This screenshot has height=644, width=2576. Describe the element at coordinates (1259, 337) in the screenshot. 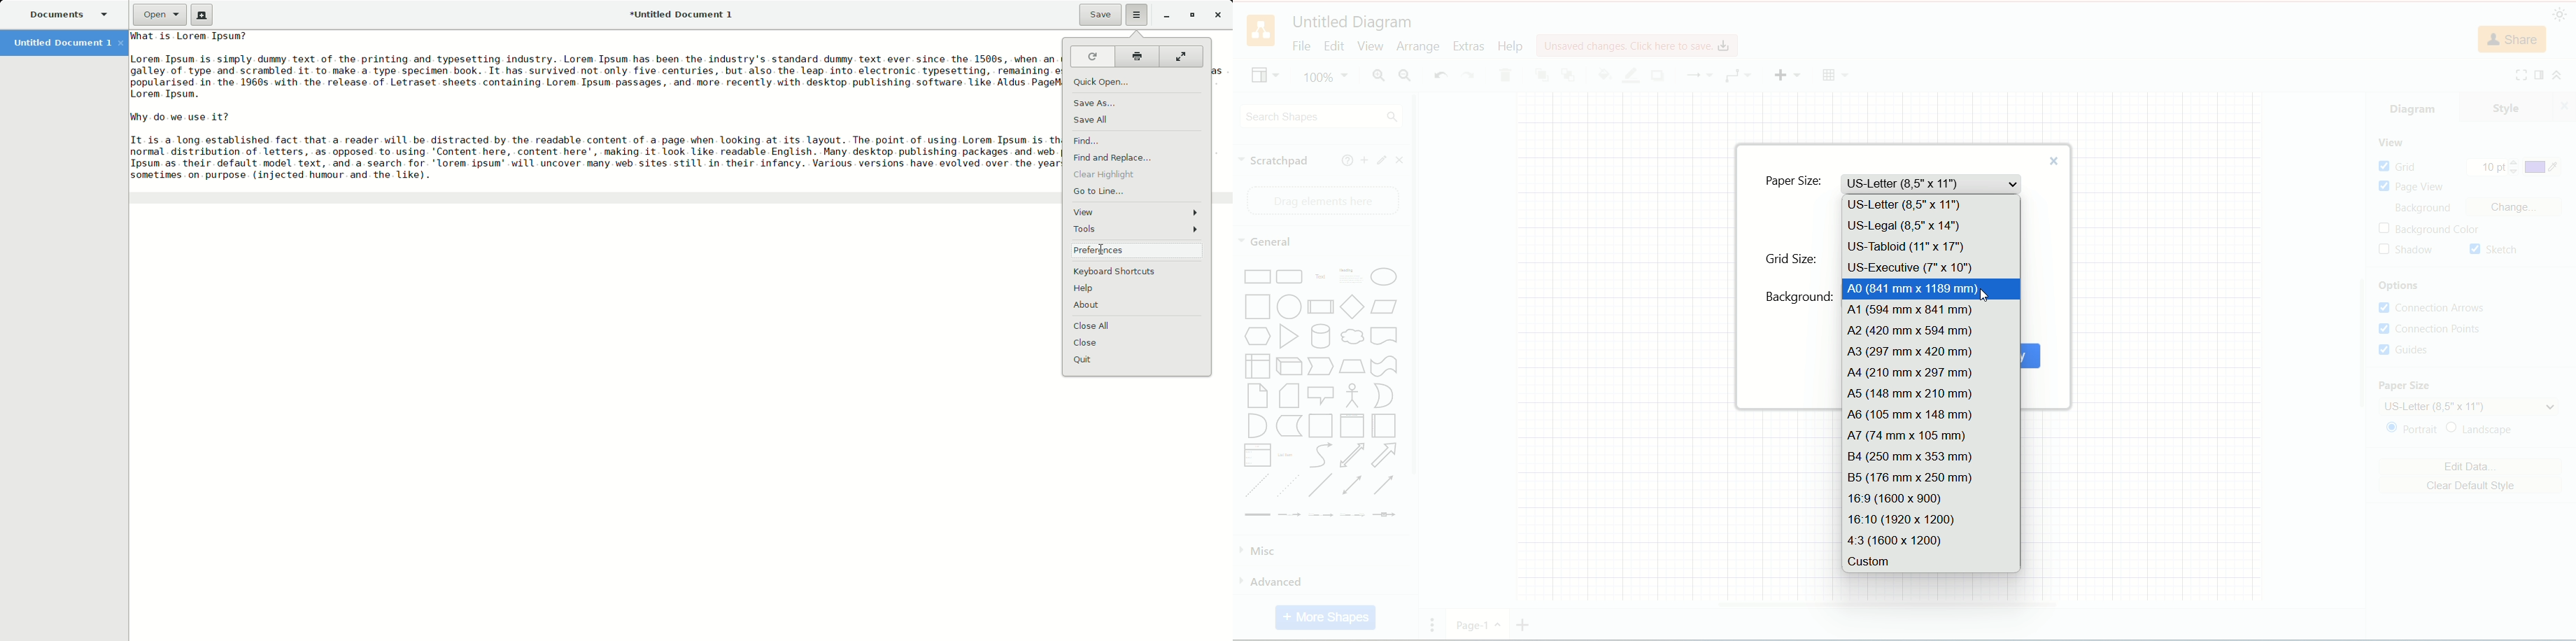

I see `Hexagon` at that location.